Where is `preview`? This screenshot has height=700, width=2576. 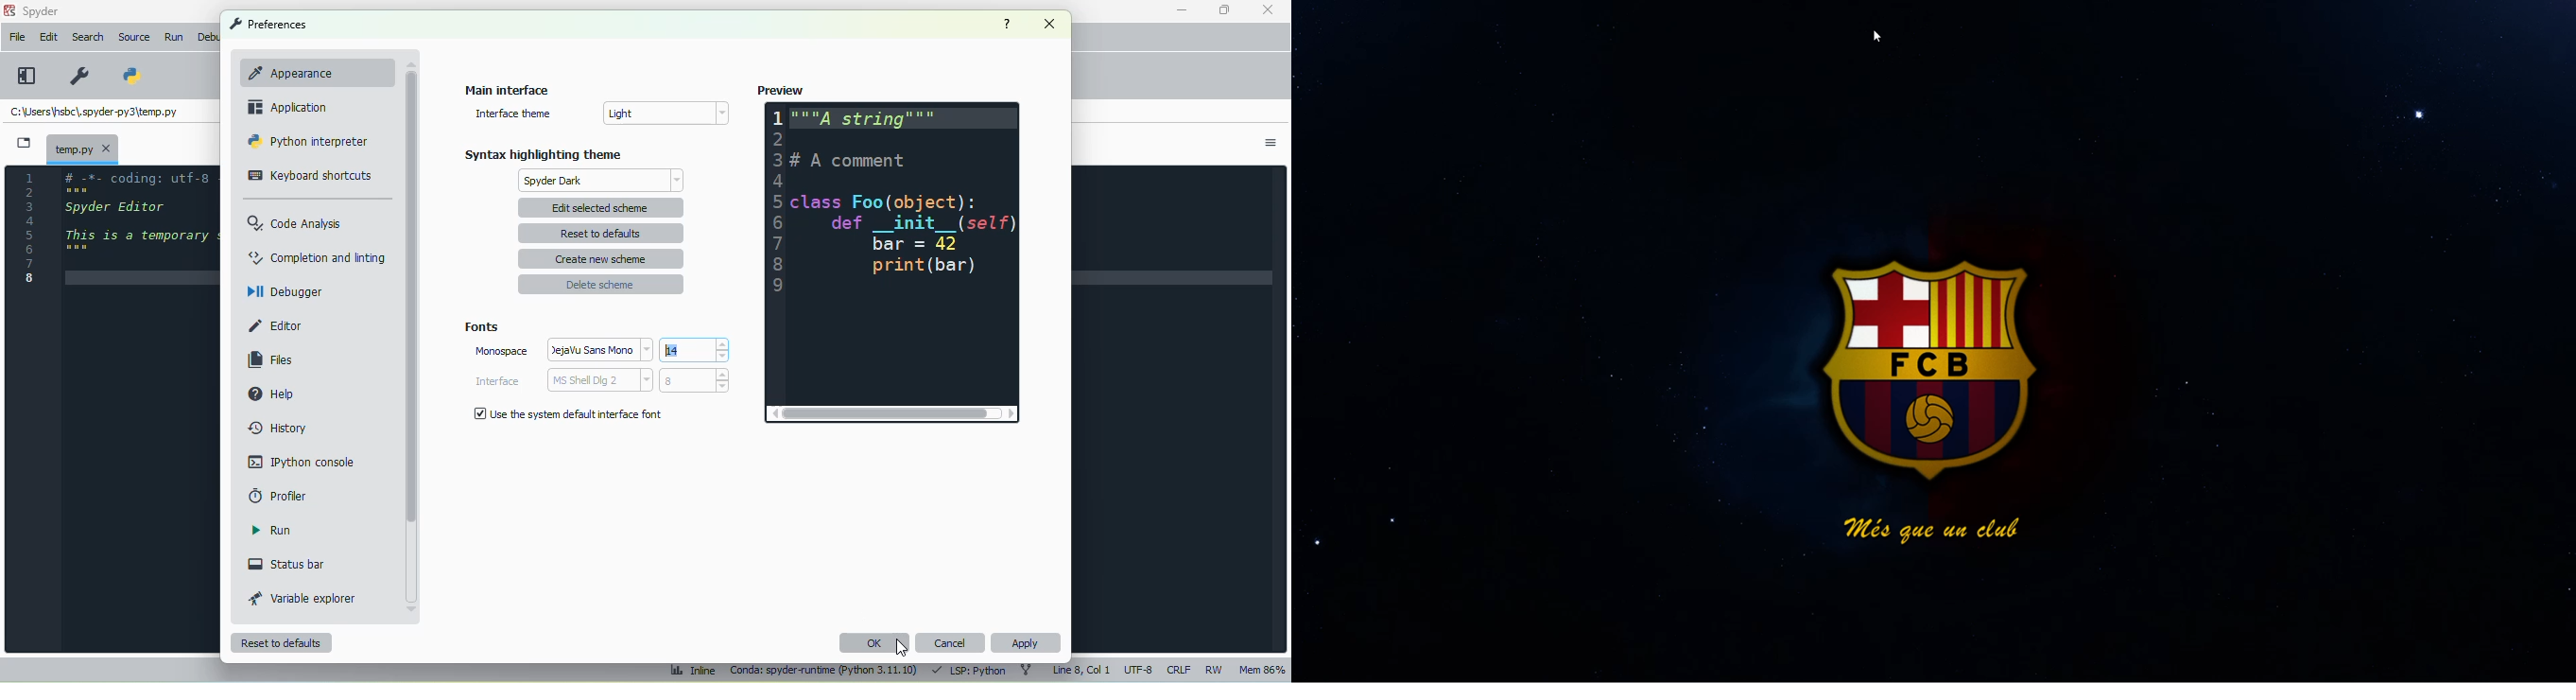
preview is located at coordinates (780, 90).